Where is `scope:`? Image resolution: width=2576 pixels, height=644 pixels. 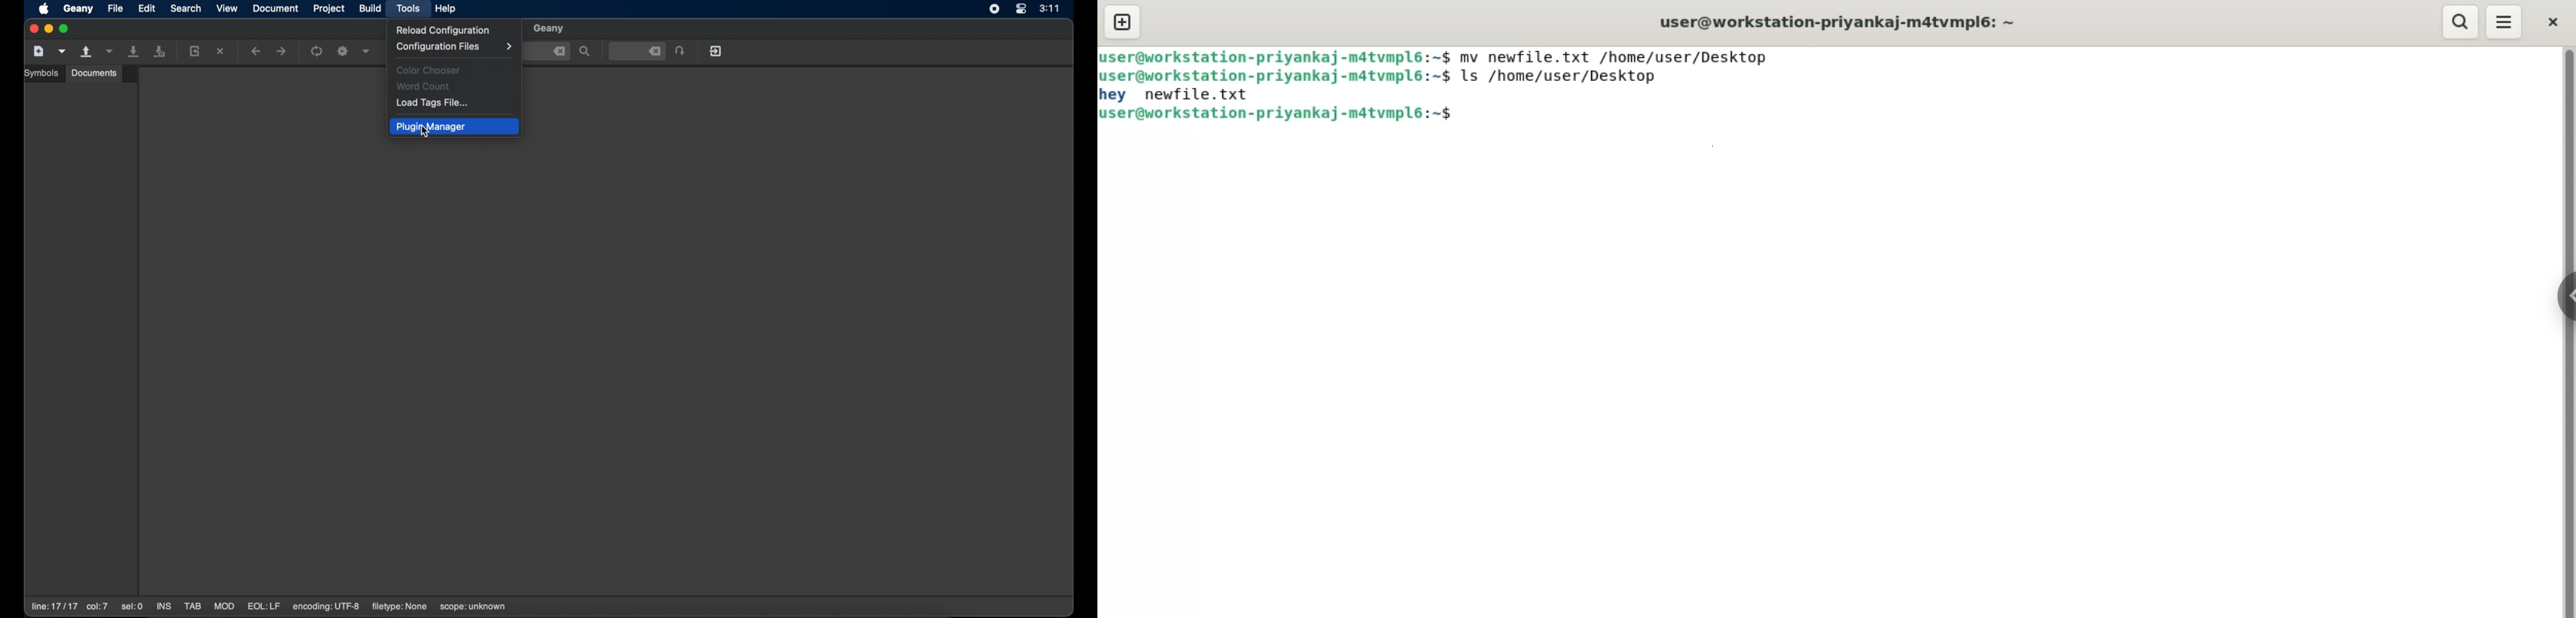
scope: is located at coordinates (473, 607).